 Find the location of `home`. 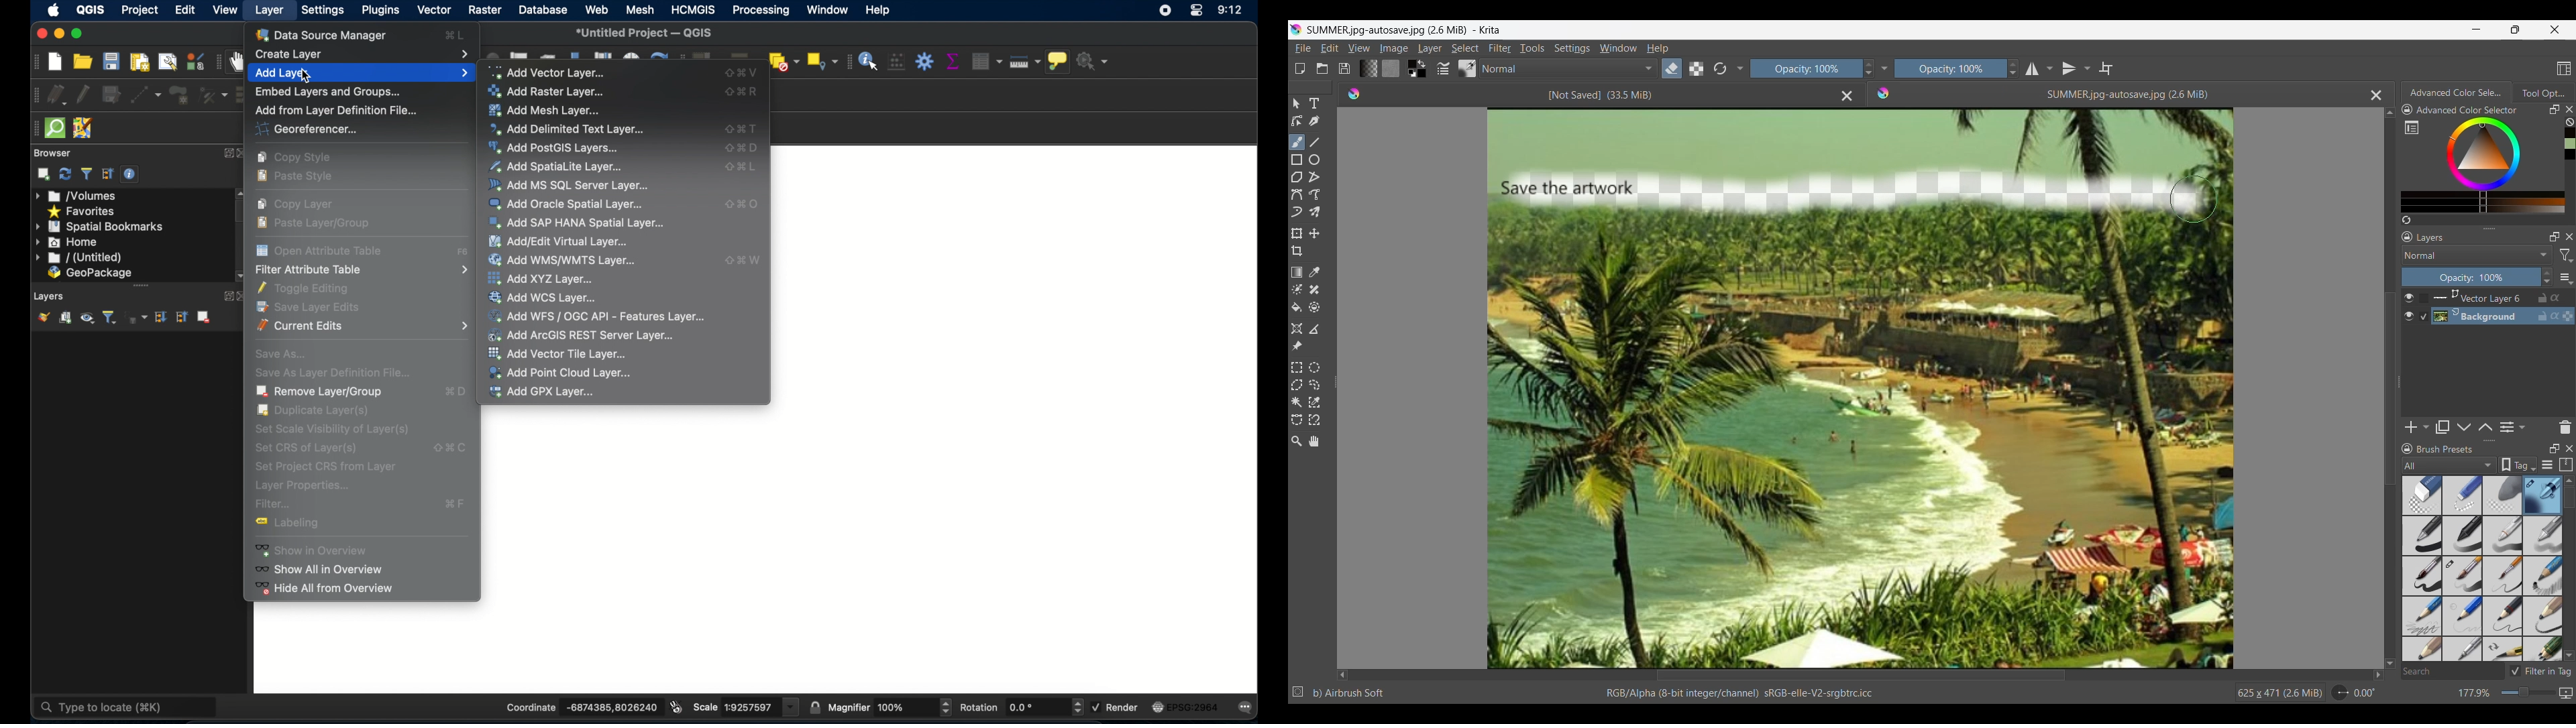

home is located at coordinates (68, 242).